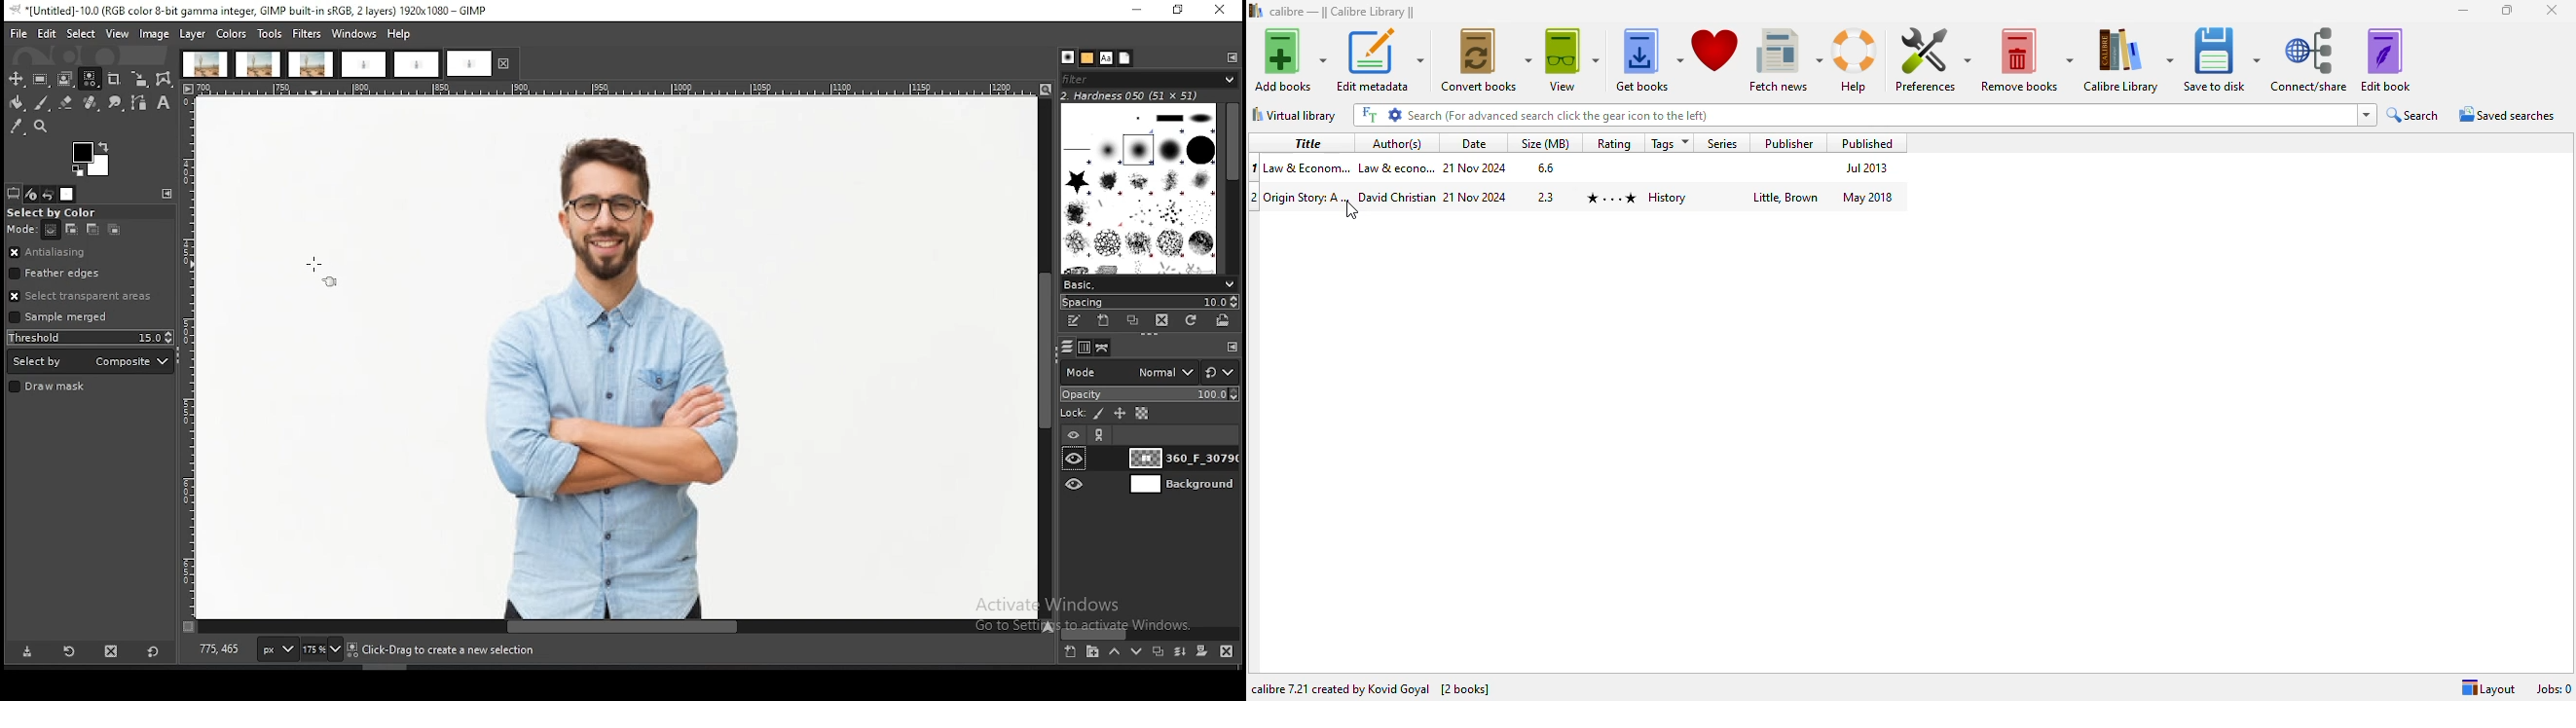 The image size is (2576, 728). What do you see at coordinates (1786, 197) in the screenshot?
I see `little, brown` at bounding box center [1786, 197].